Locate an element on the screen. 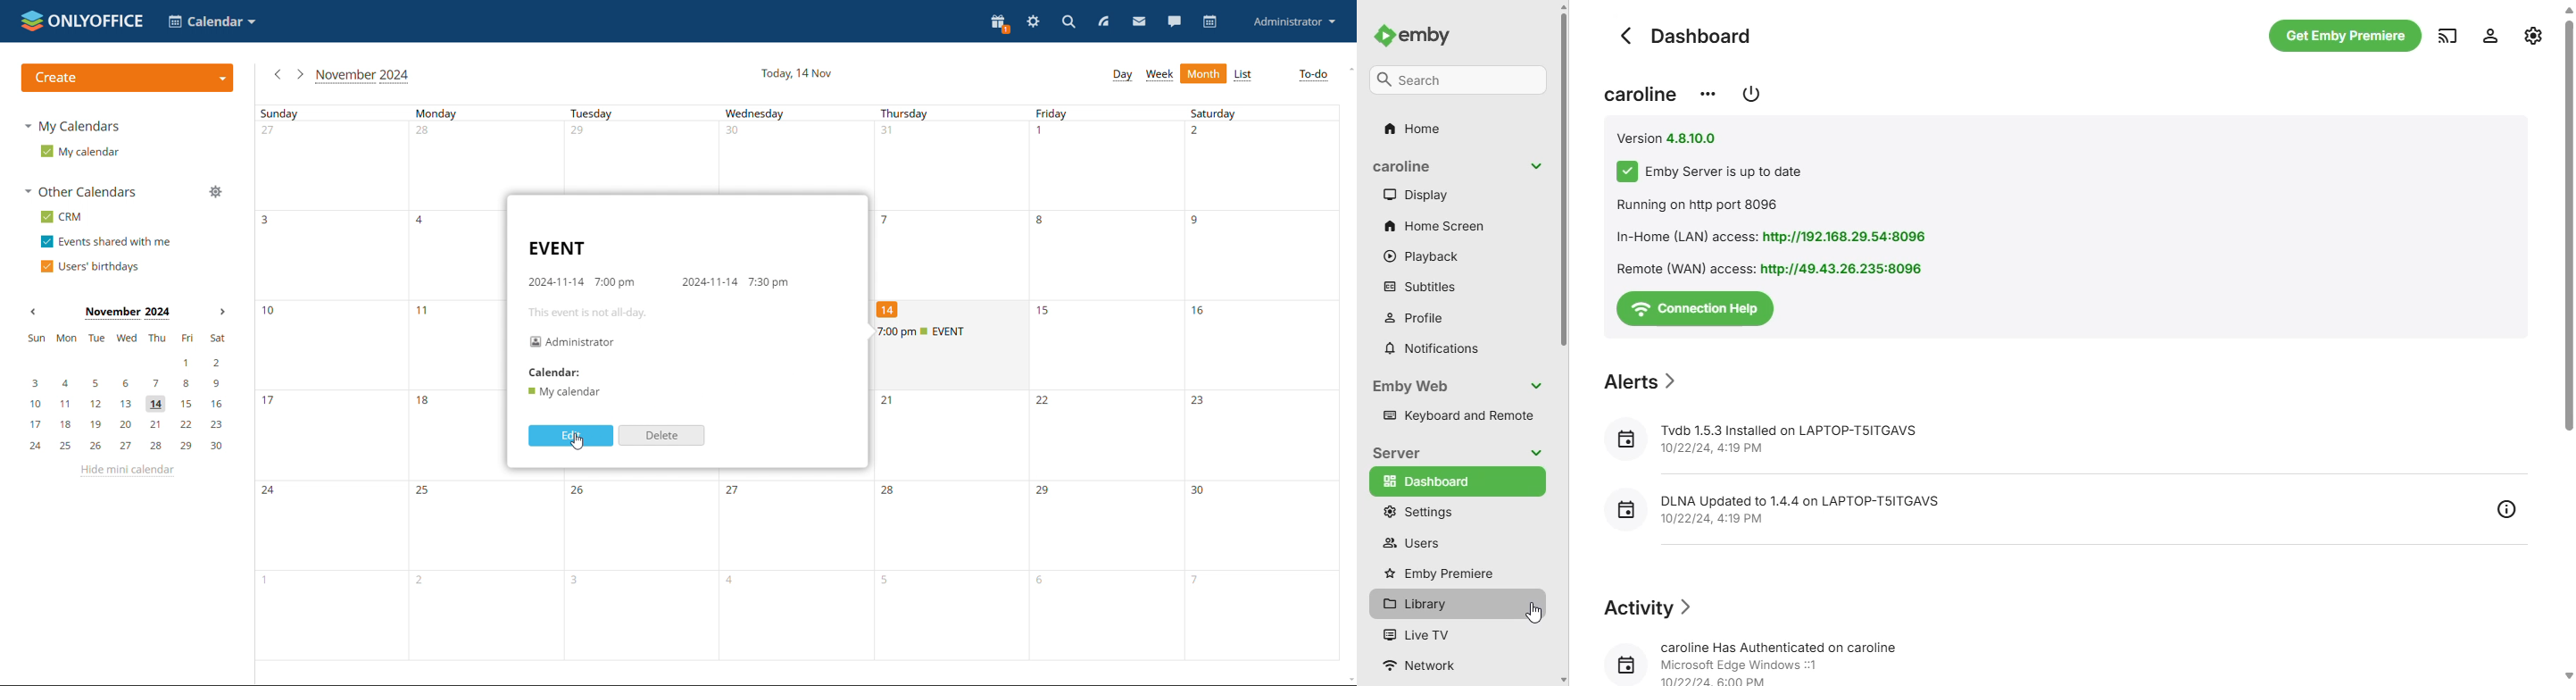  number is located at coordinates (1045, 312).